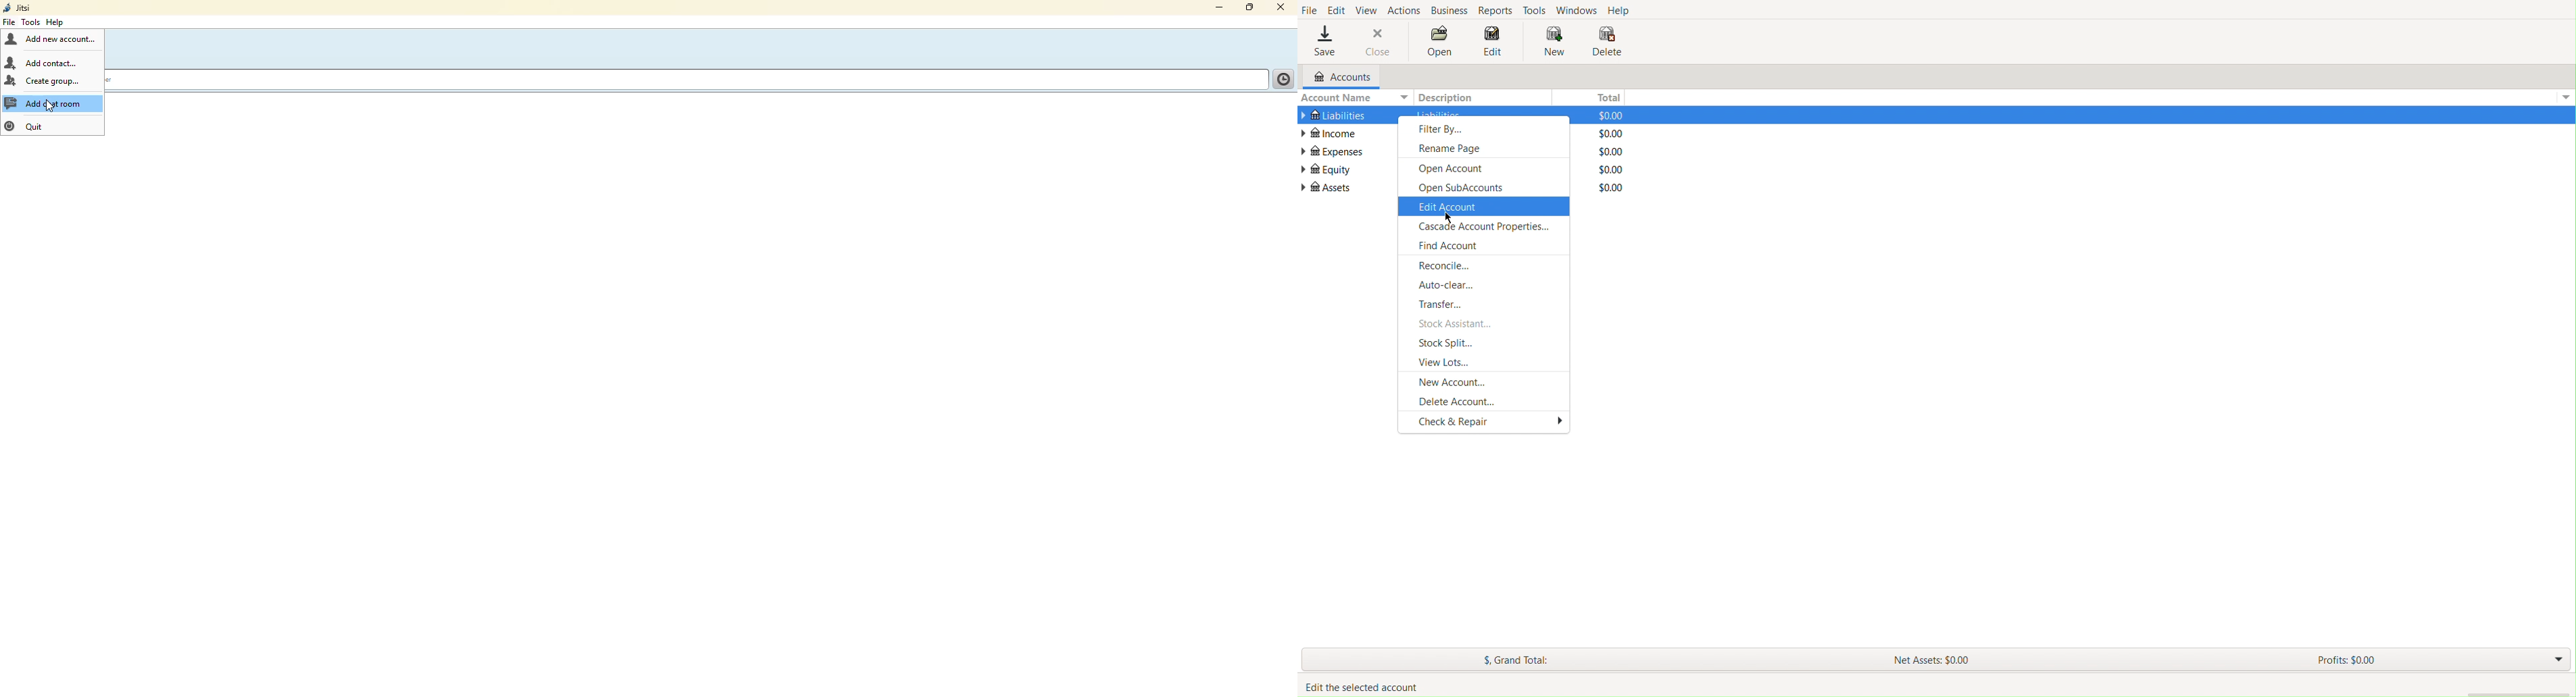  Describe the element at coordinates (9, 80) in the screenshot. I see `create group icon` at that location.